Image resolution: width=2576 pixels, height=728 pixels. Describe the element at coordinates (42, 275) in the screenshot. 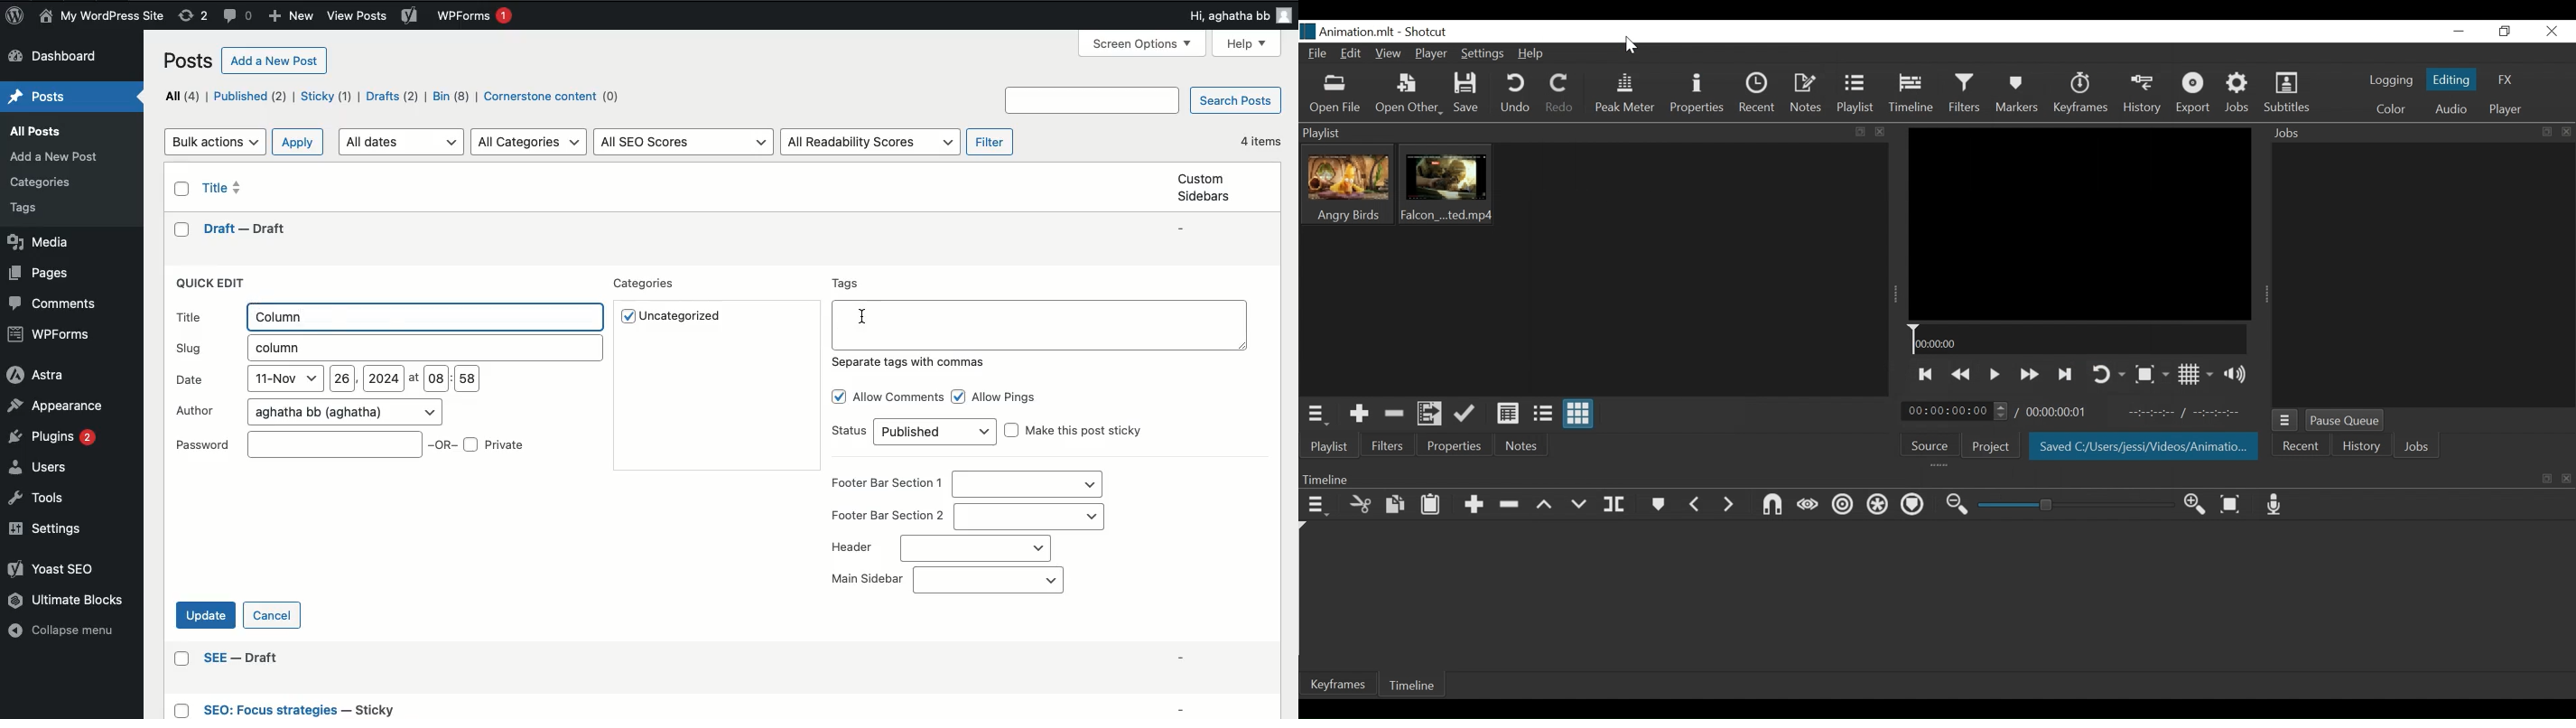

I see `Pages` at that location.